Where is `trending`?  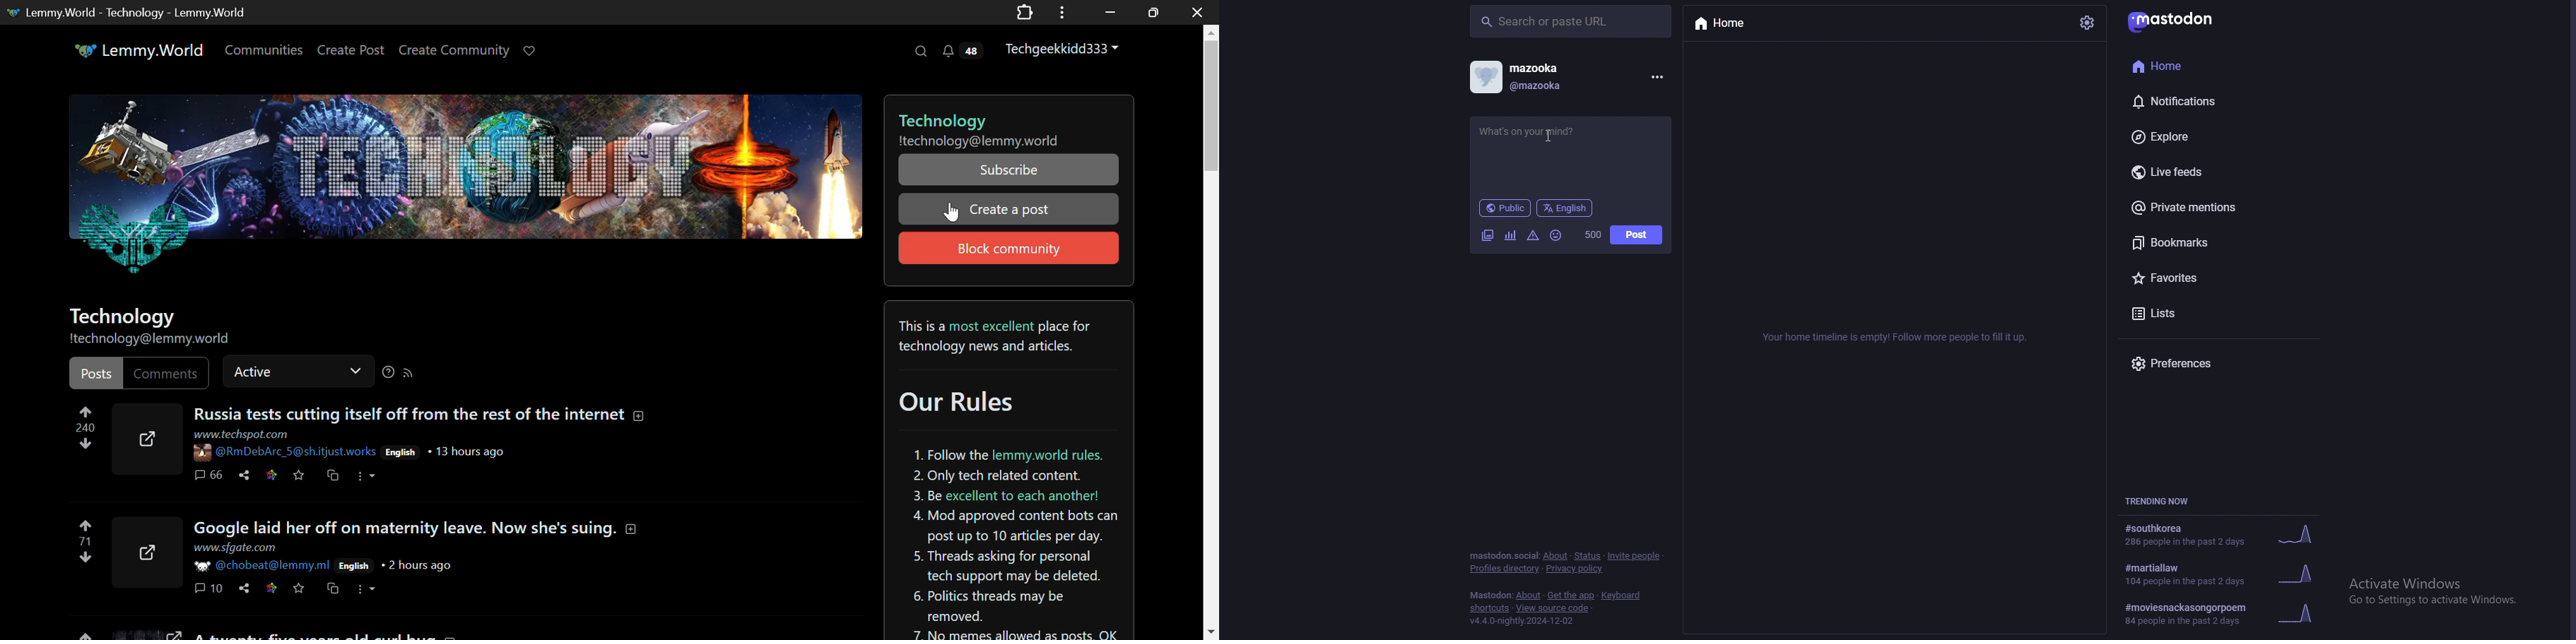 trending is located at coordinates (2221, 534).